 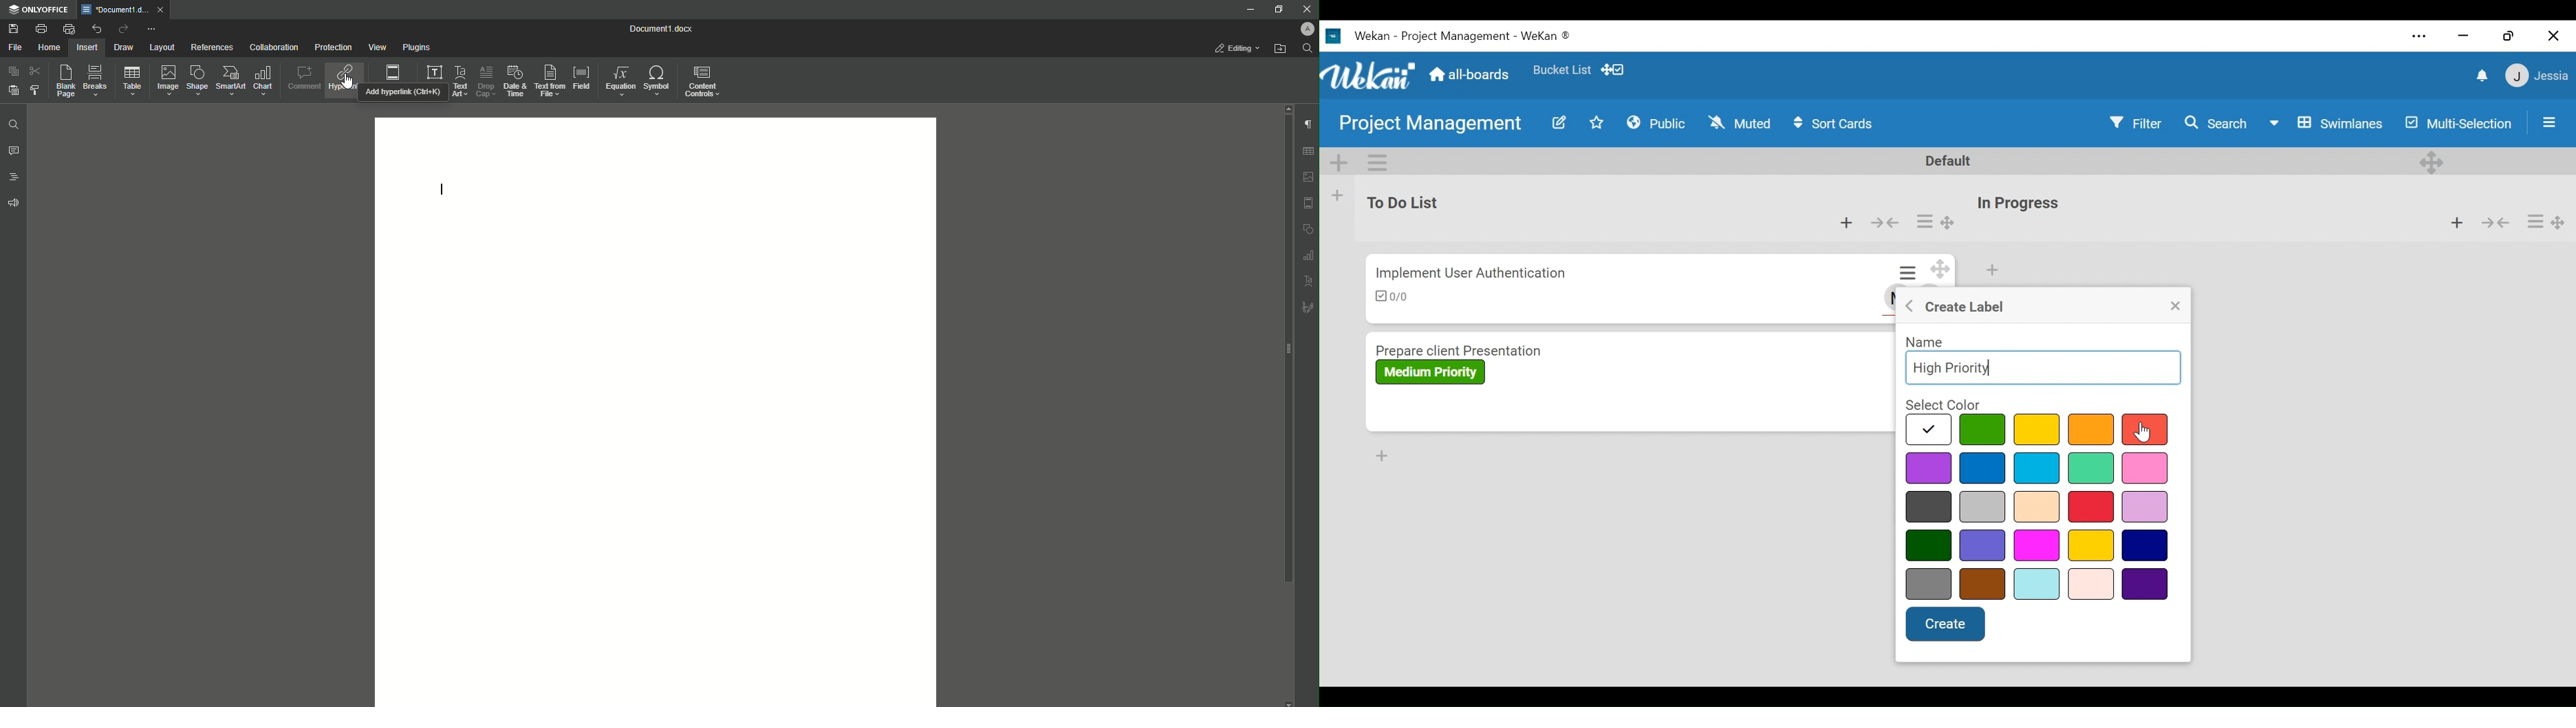 What do you see at coordinates (2462, 35) in the screenshot?
I see `minimize` at bounding box center [2462, 35].